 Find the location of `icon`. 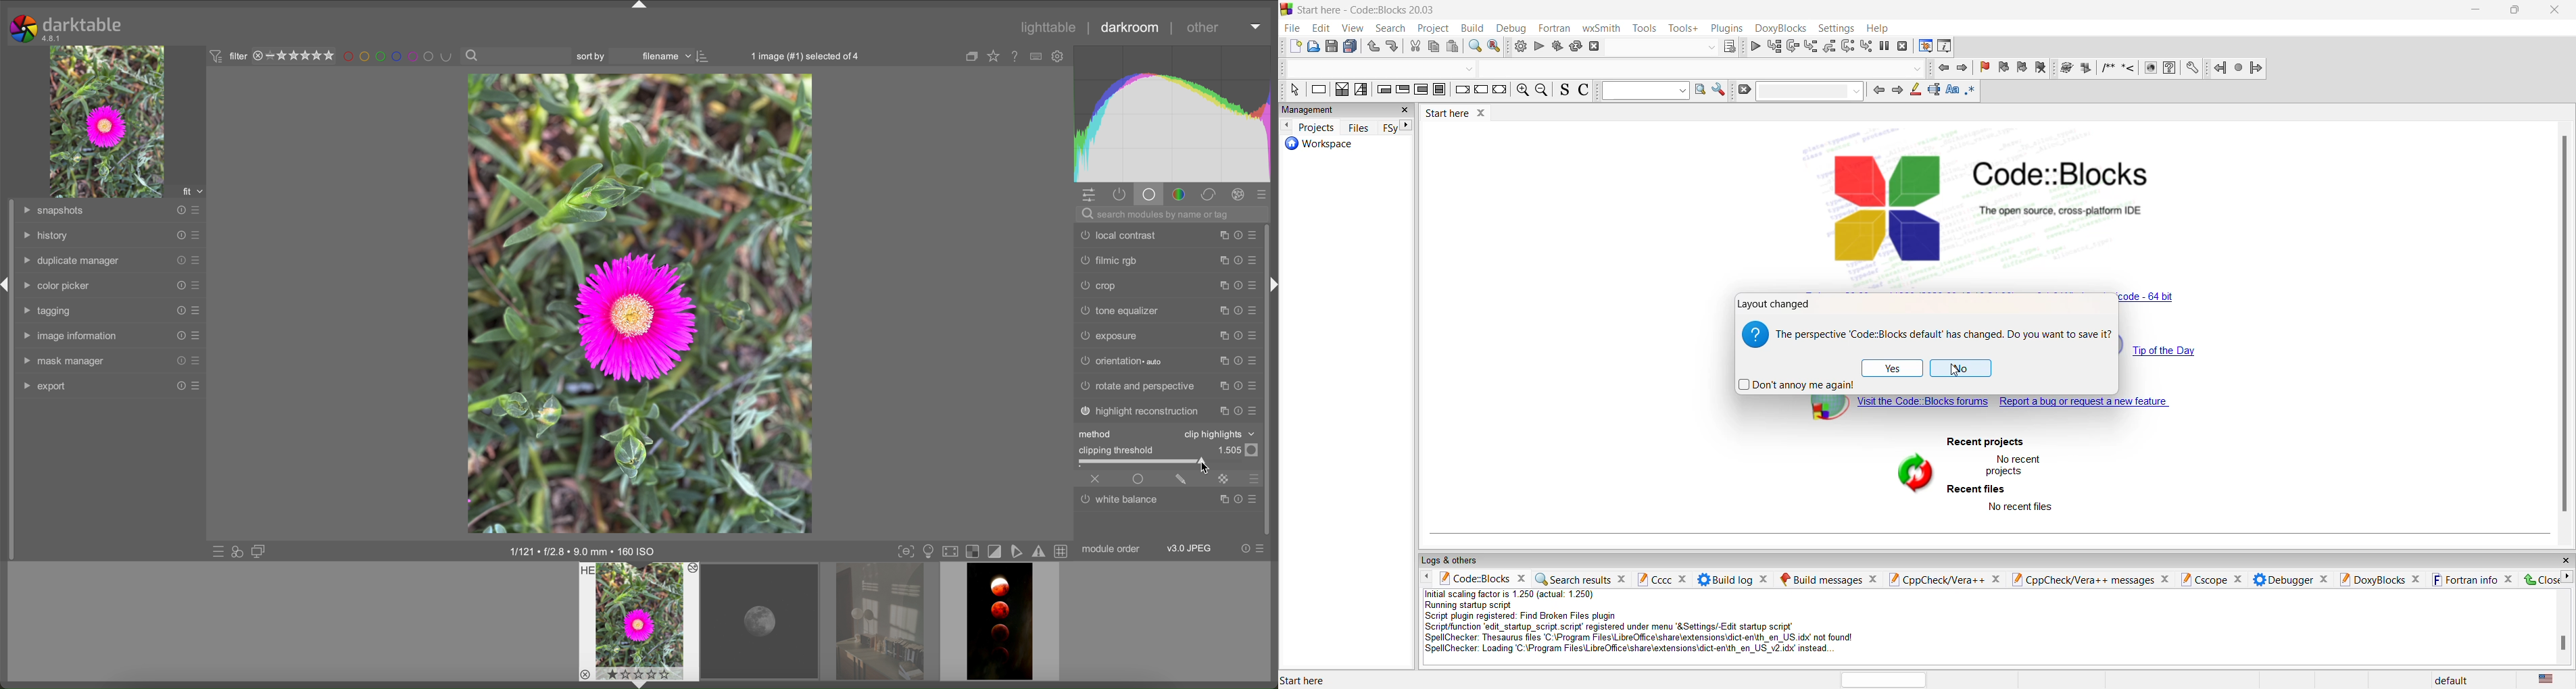

icon is located at coordinates (2067, 68).